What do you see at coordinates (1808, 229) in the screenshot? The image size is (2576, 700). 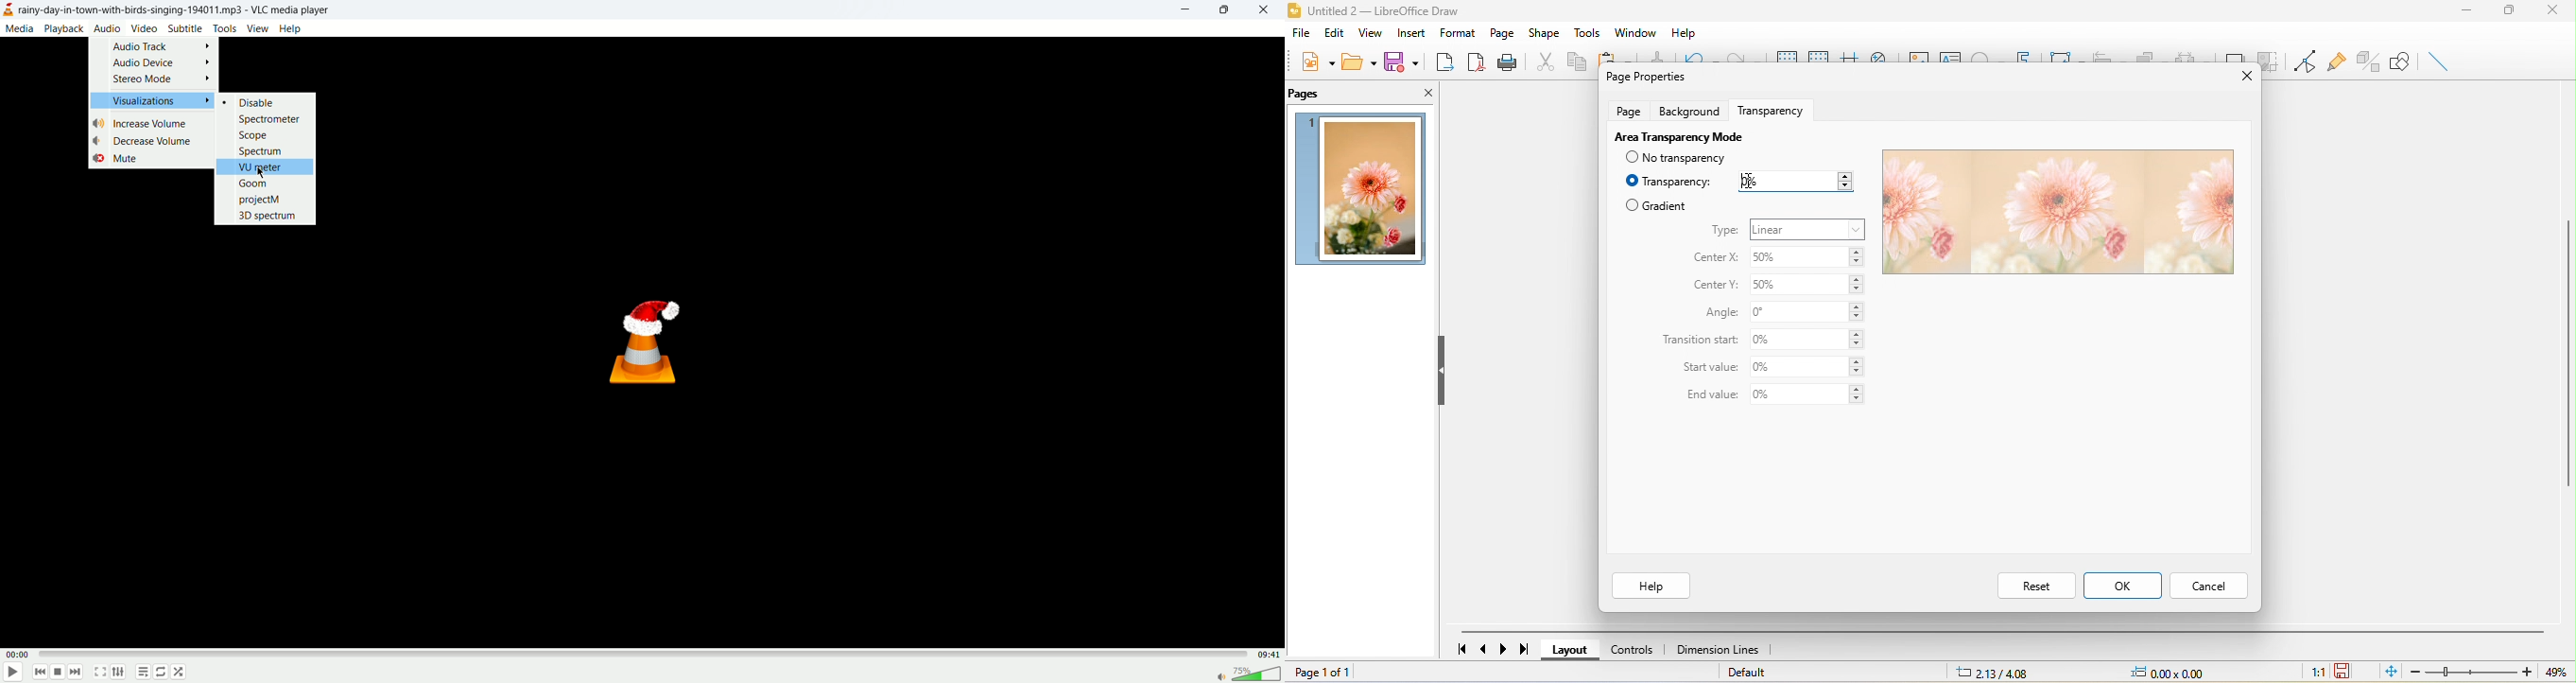 I see `linear` at bounding box center [1808, 229].